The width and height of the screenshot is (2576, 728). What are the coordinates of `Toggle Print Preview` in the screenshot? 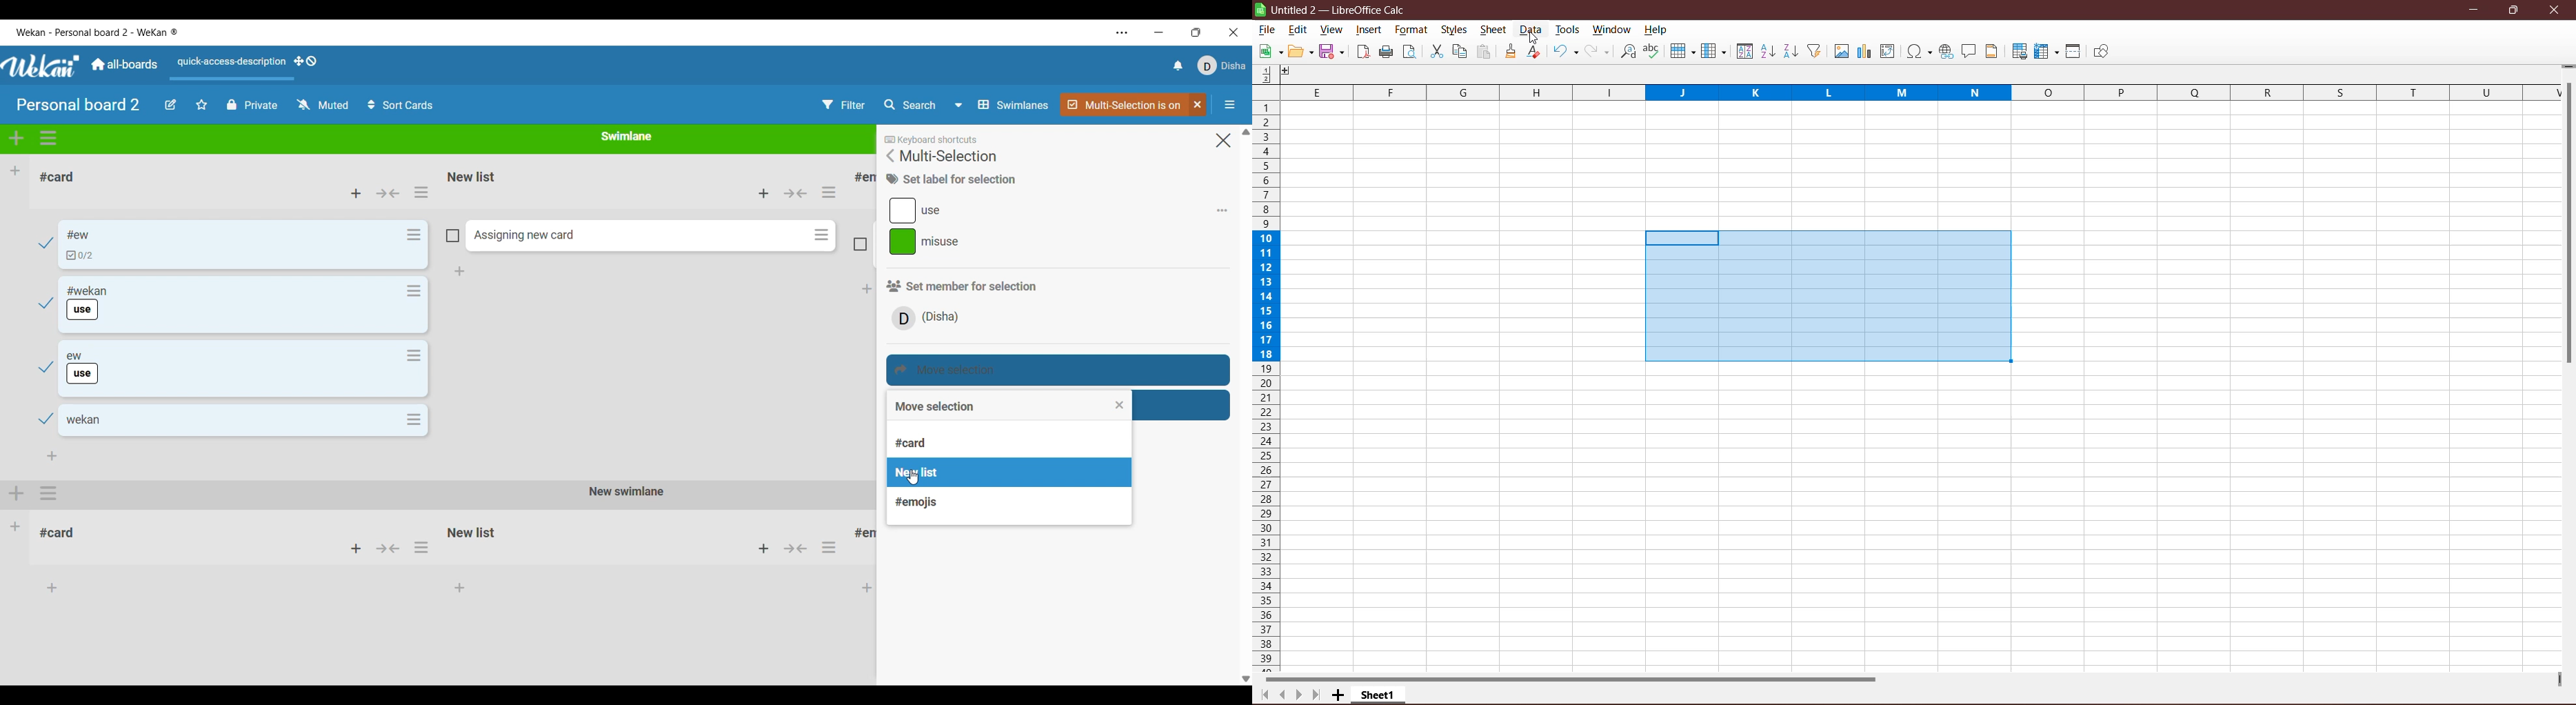 It's located at (1411, 52).